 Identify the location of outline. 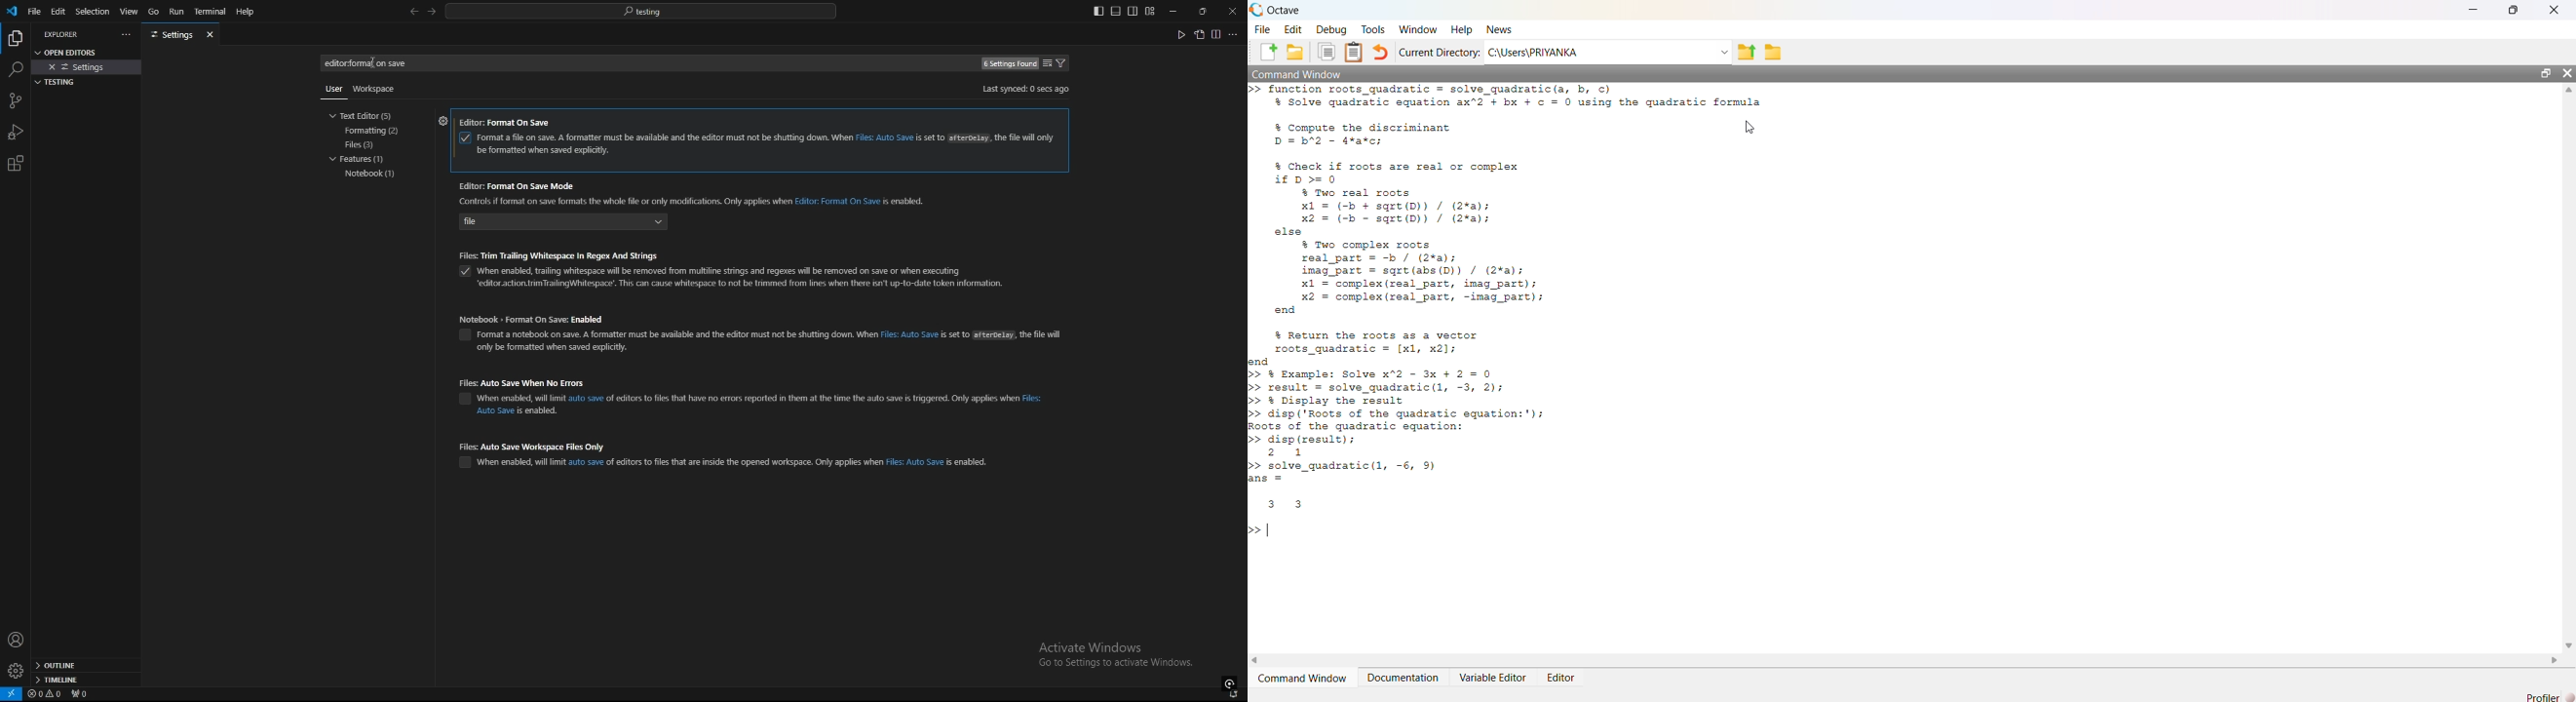
(86, 666).